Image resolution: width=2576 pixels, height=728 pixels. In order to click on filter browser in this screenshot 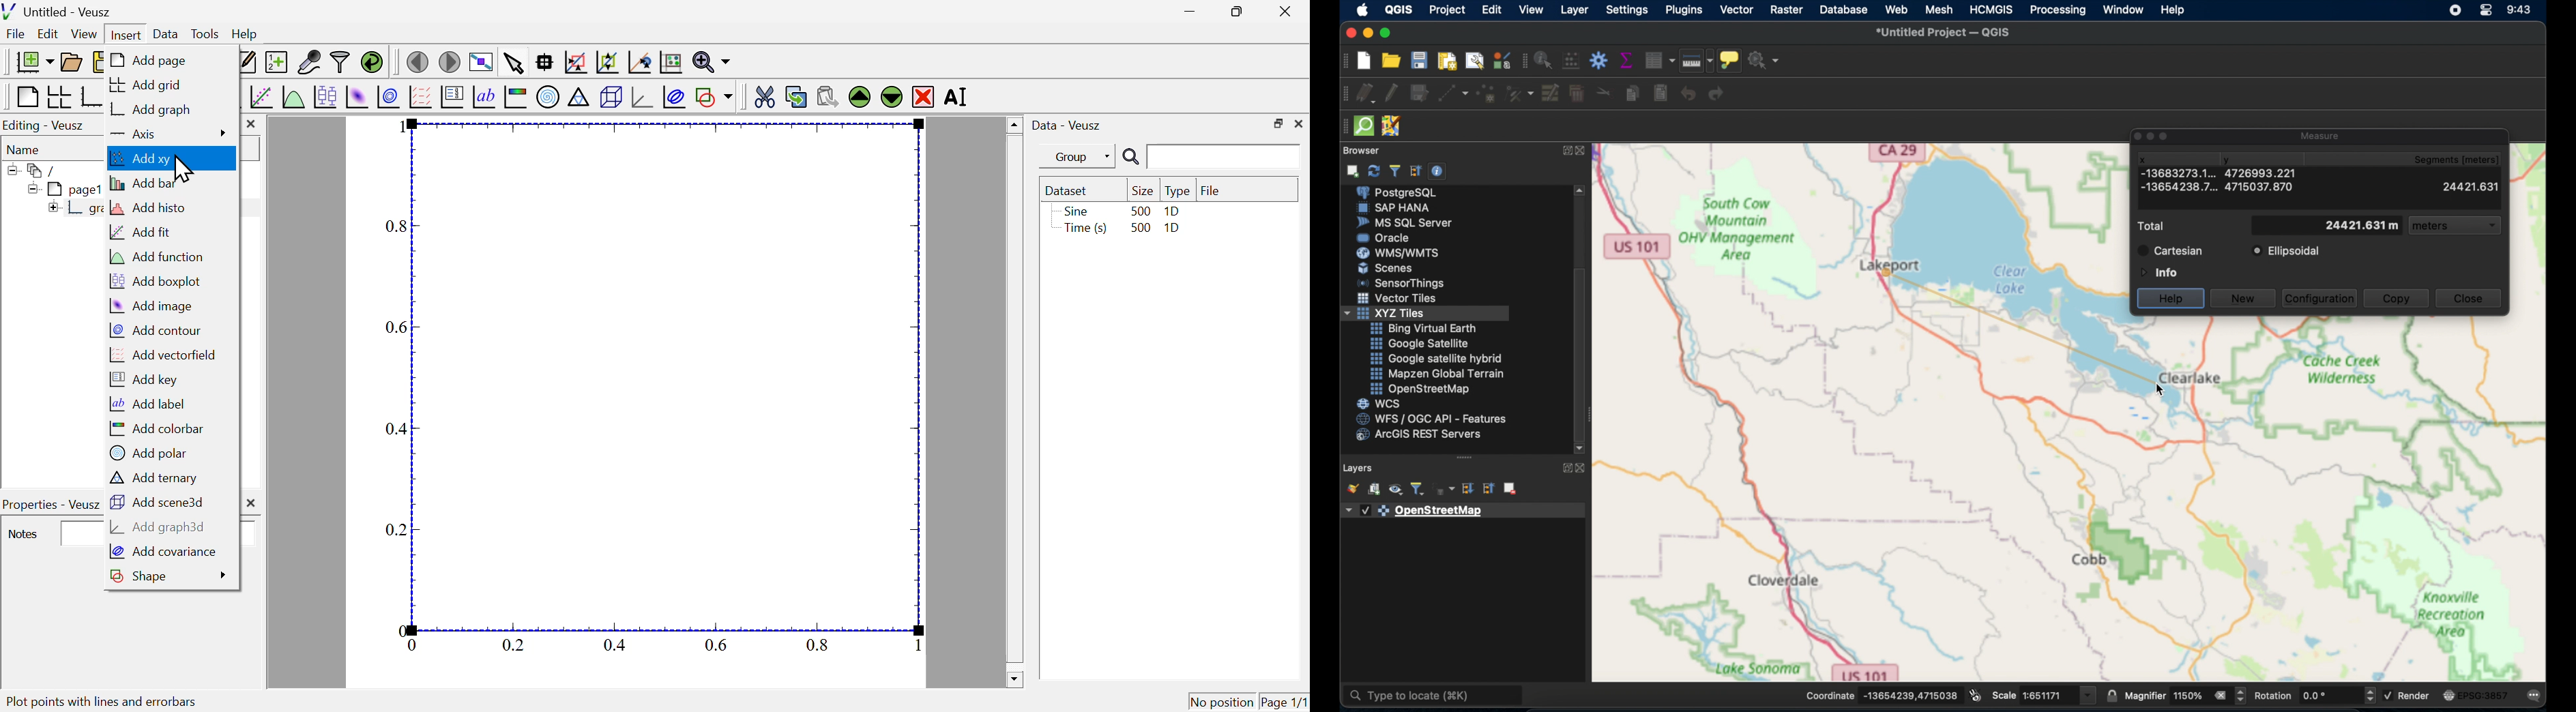, I will do `click(1394, 170)`.